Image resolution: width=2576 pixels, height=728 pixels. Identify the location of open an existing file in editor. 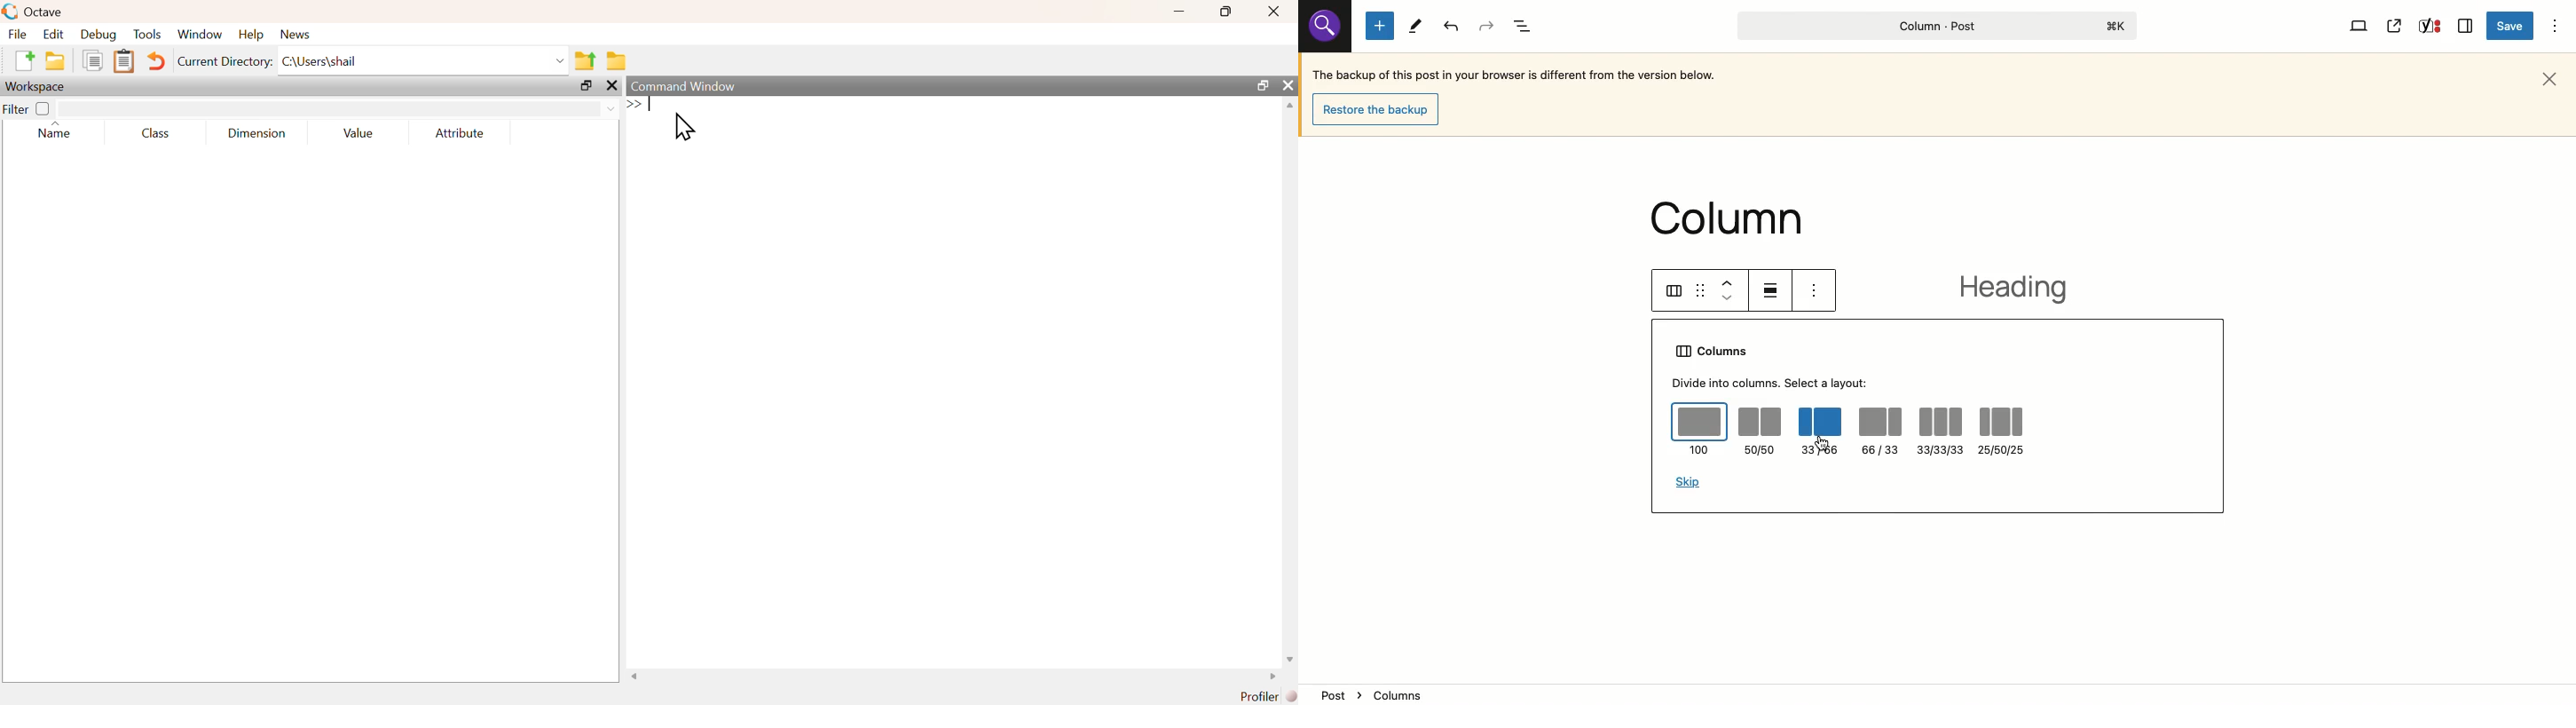
(56, 60).